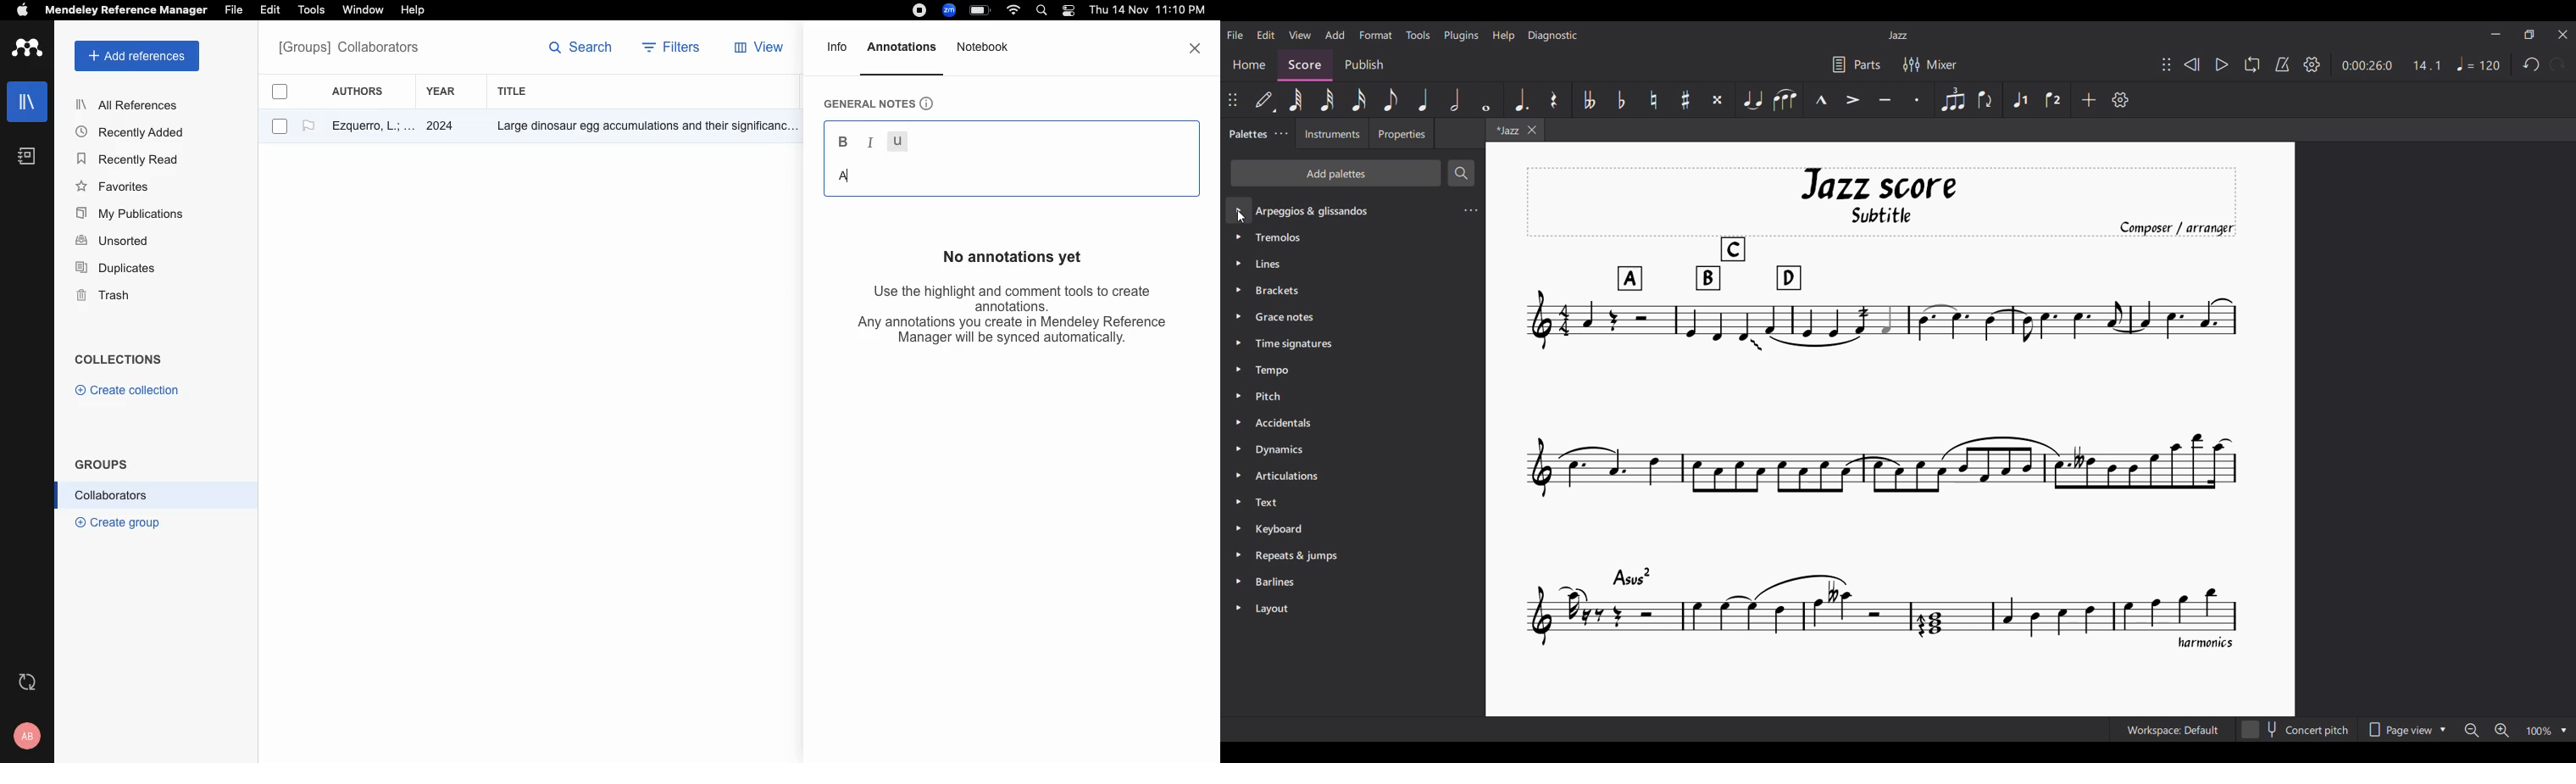 This screenshot has height=784, width=2576. Describe the element at coordinates (442, 127) in the screenshot. I see `2024` at that location.